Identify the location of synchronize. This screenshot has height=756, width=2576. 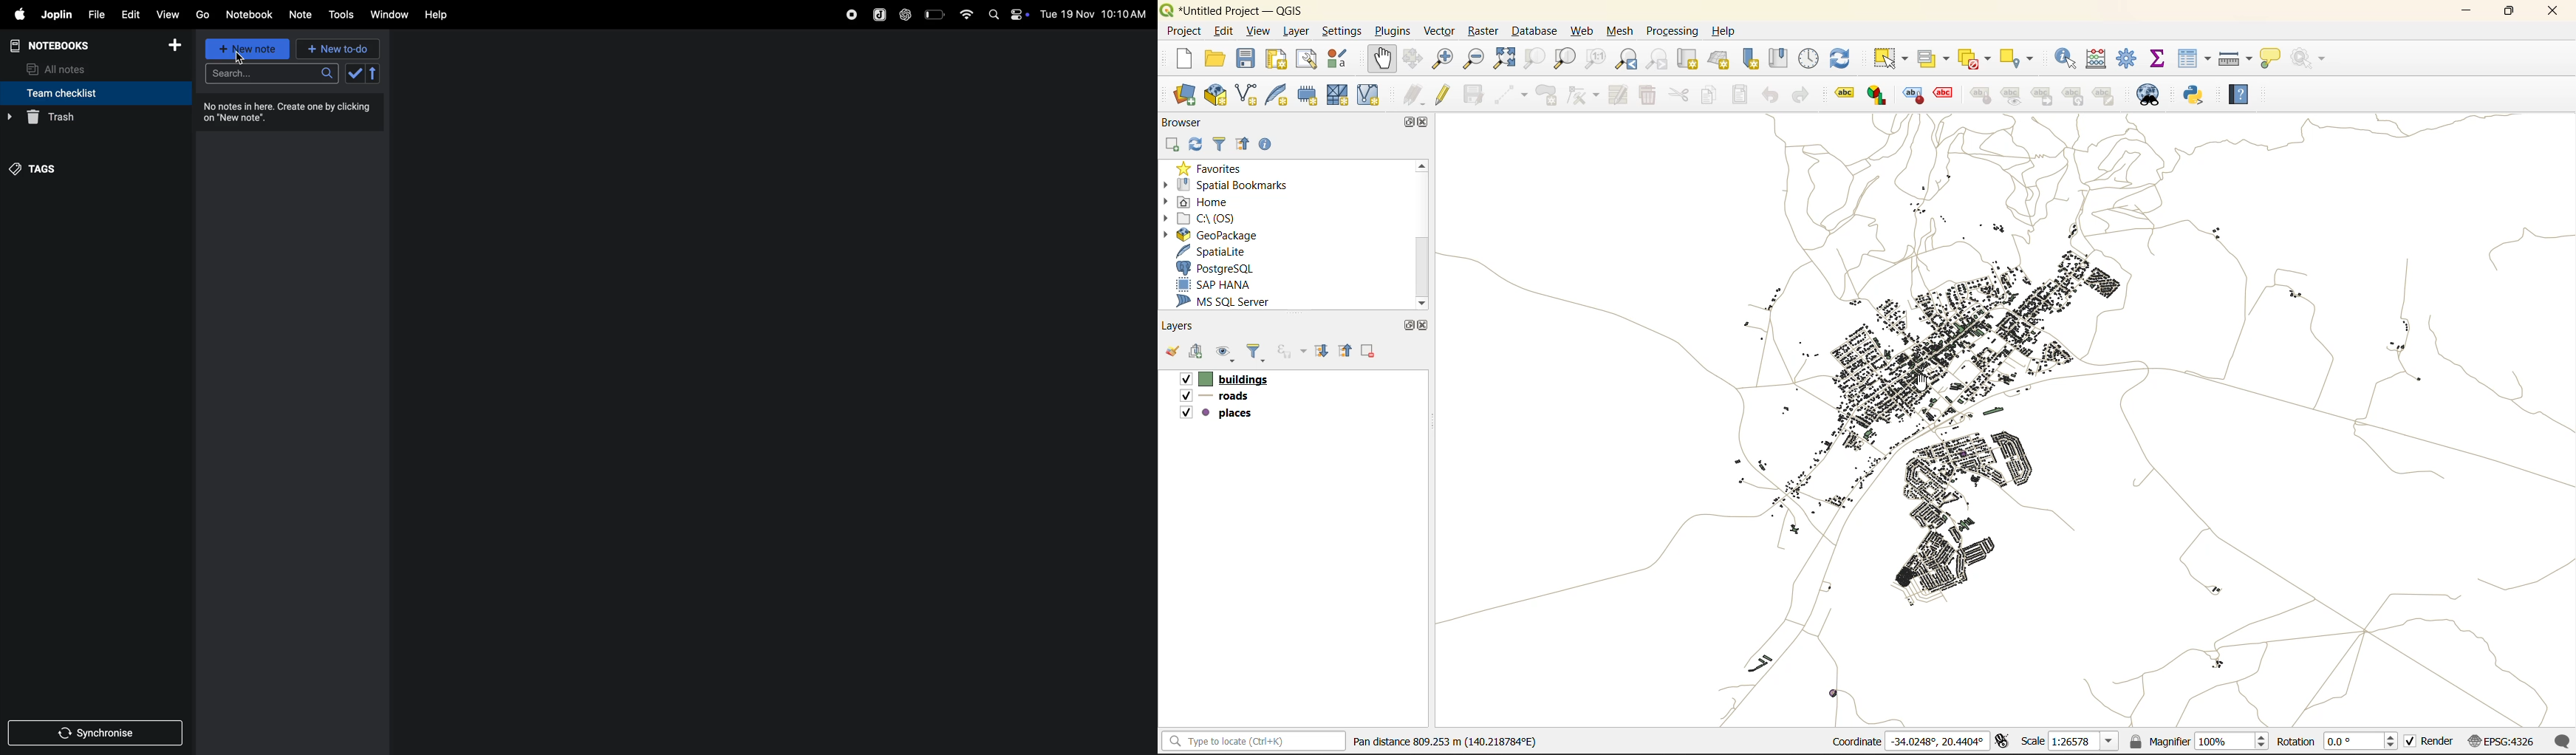
(97, 732).